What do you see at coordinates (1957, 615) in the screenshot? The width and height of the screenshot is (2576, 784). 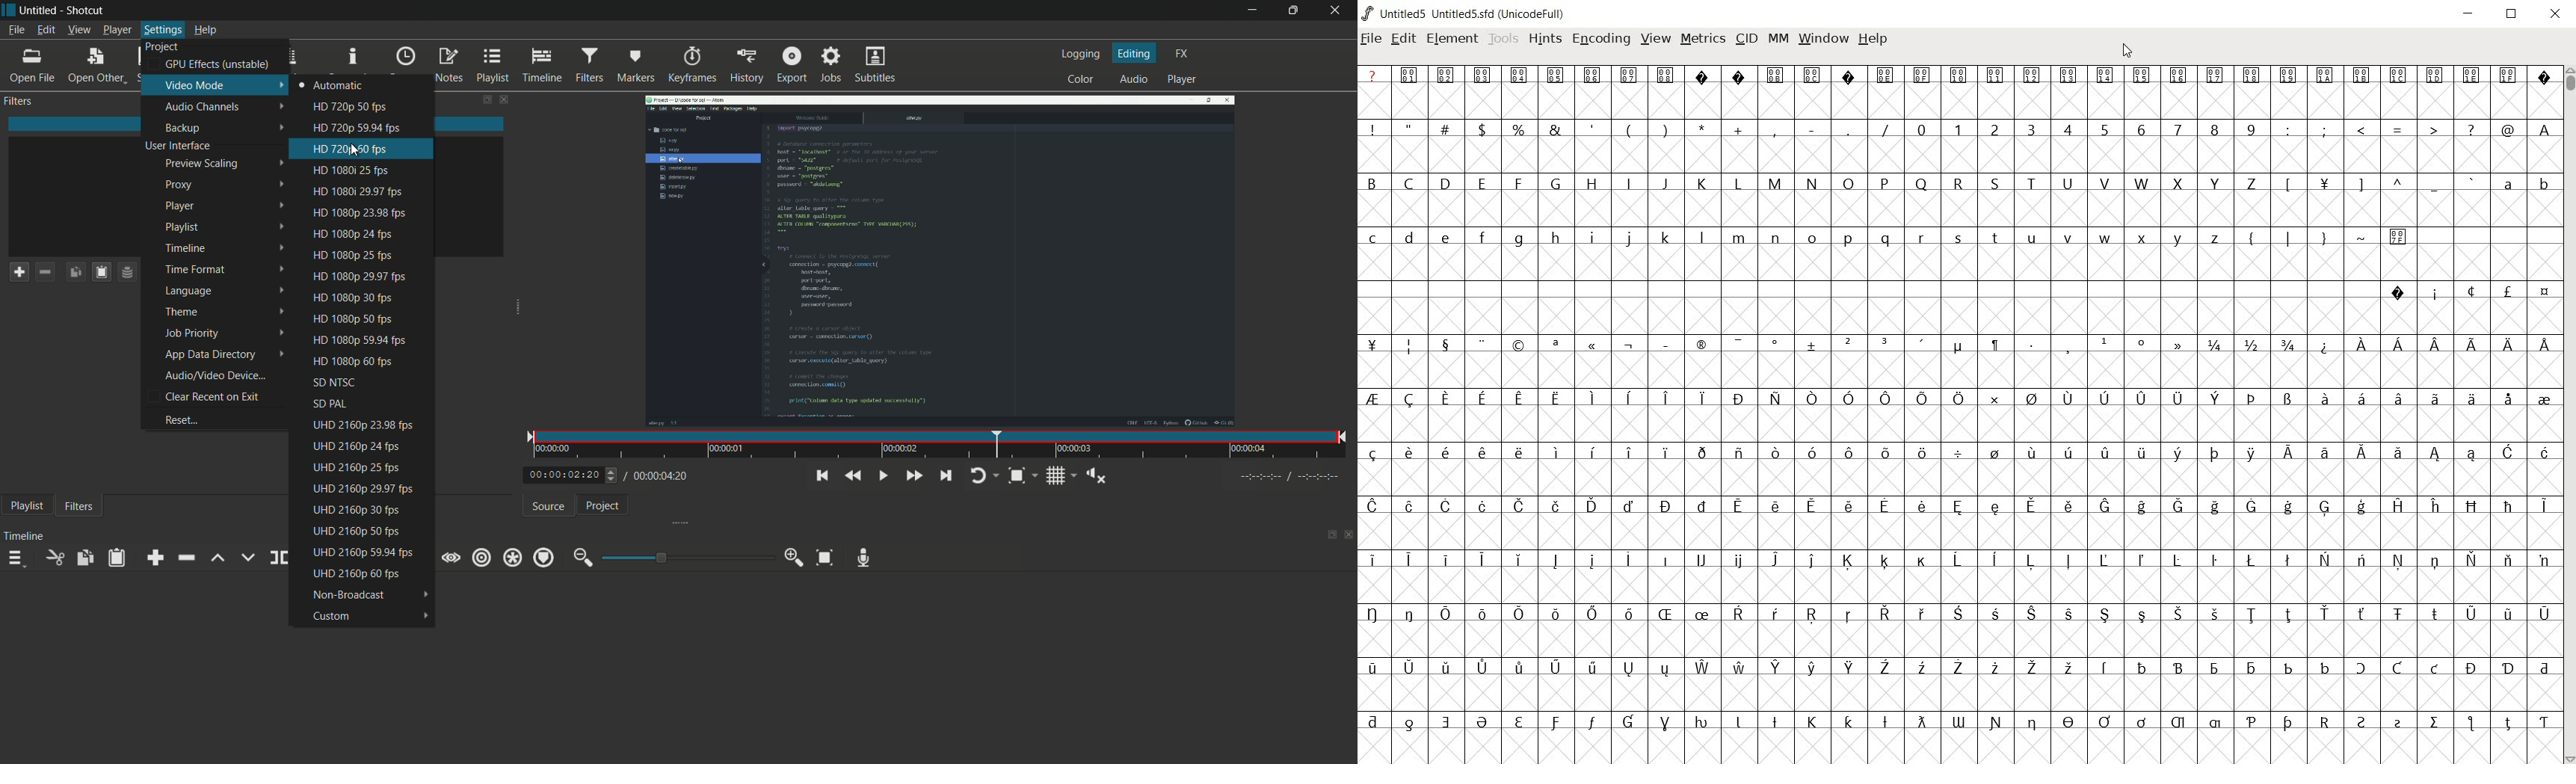 I see `Symbol` at bounding box center [1957, 615].